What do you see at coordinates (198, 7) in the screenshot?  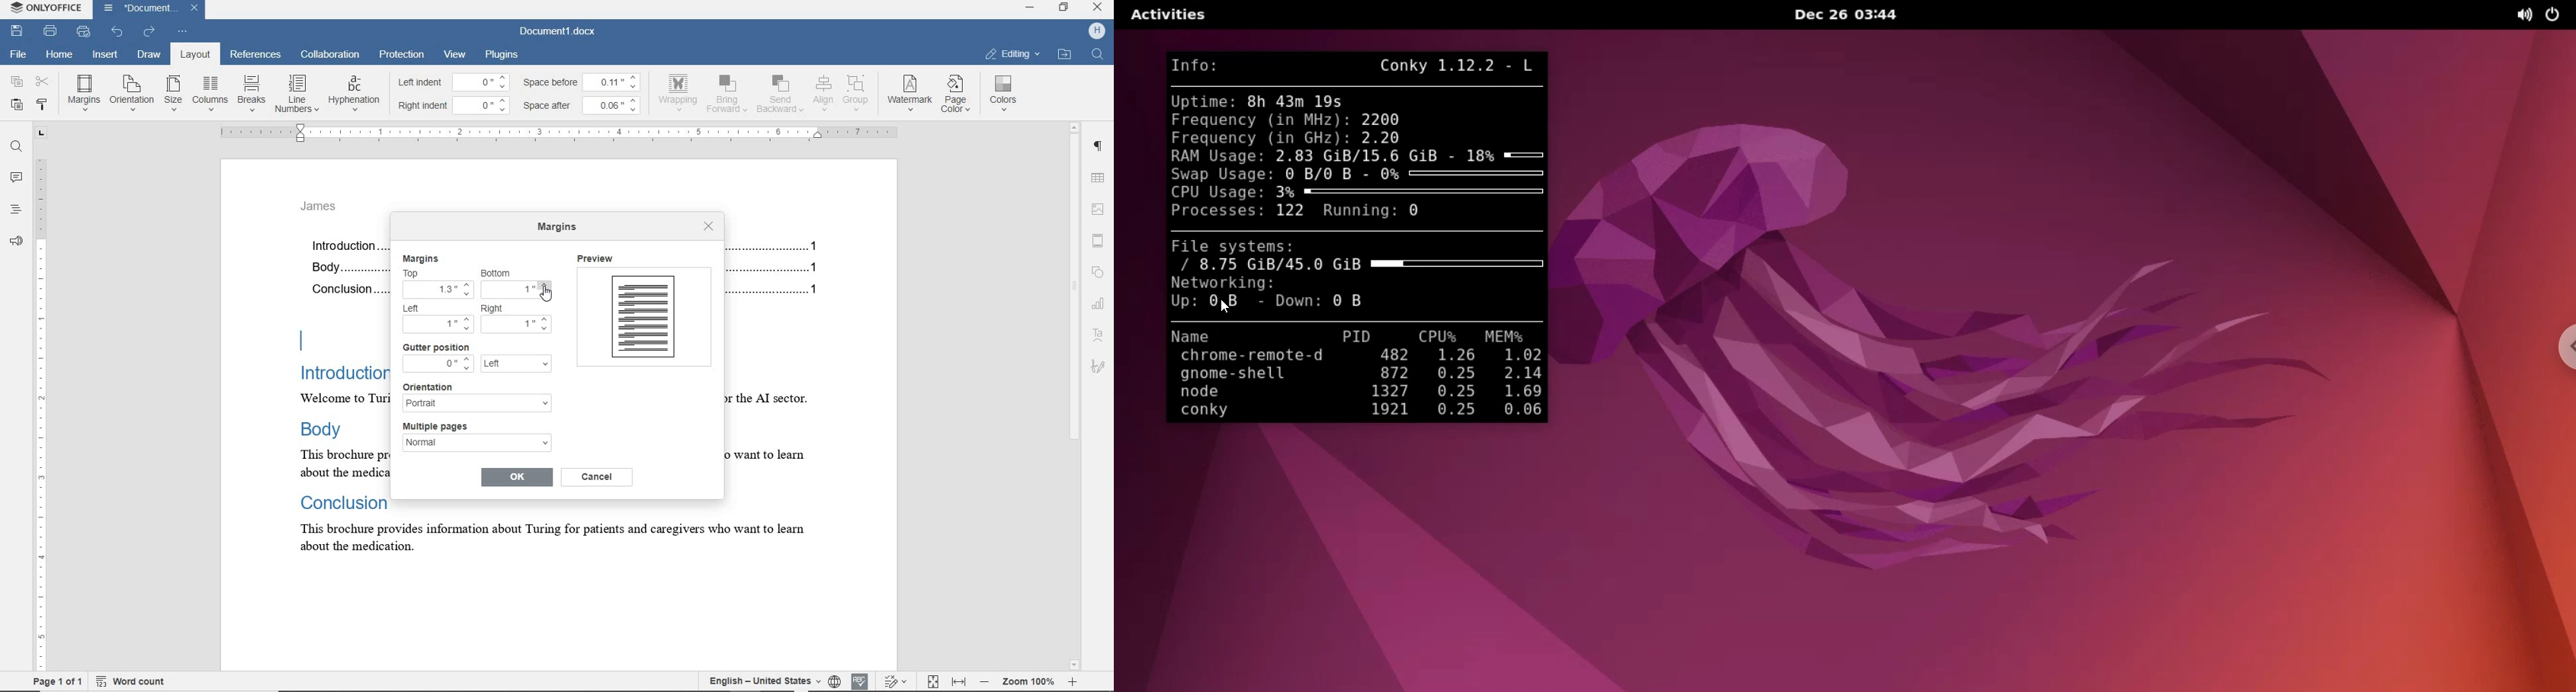 I see `close` at bounding box center [198, 7].